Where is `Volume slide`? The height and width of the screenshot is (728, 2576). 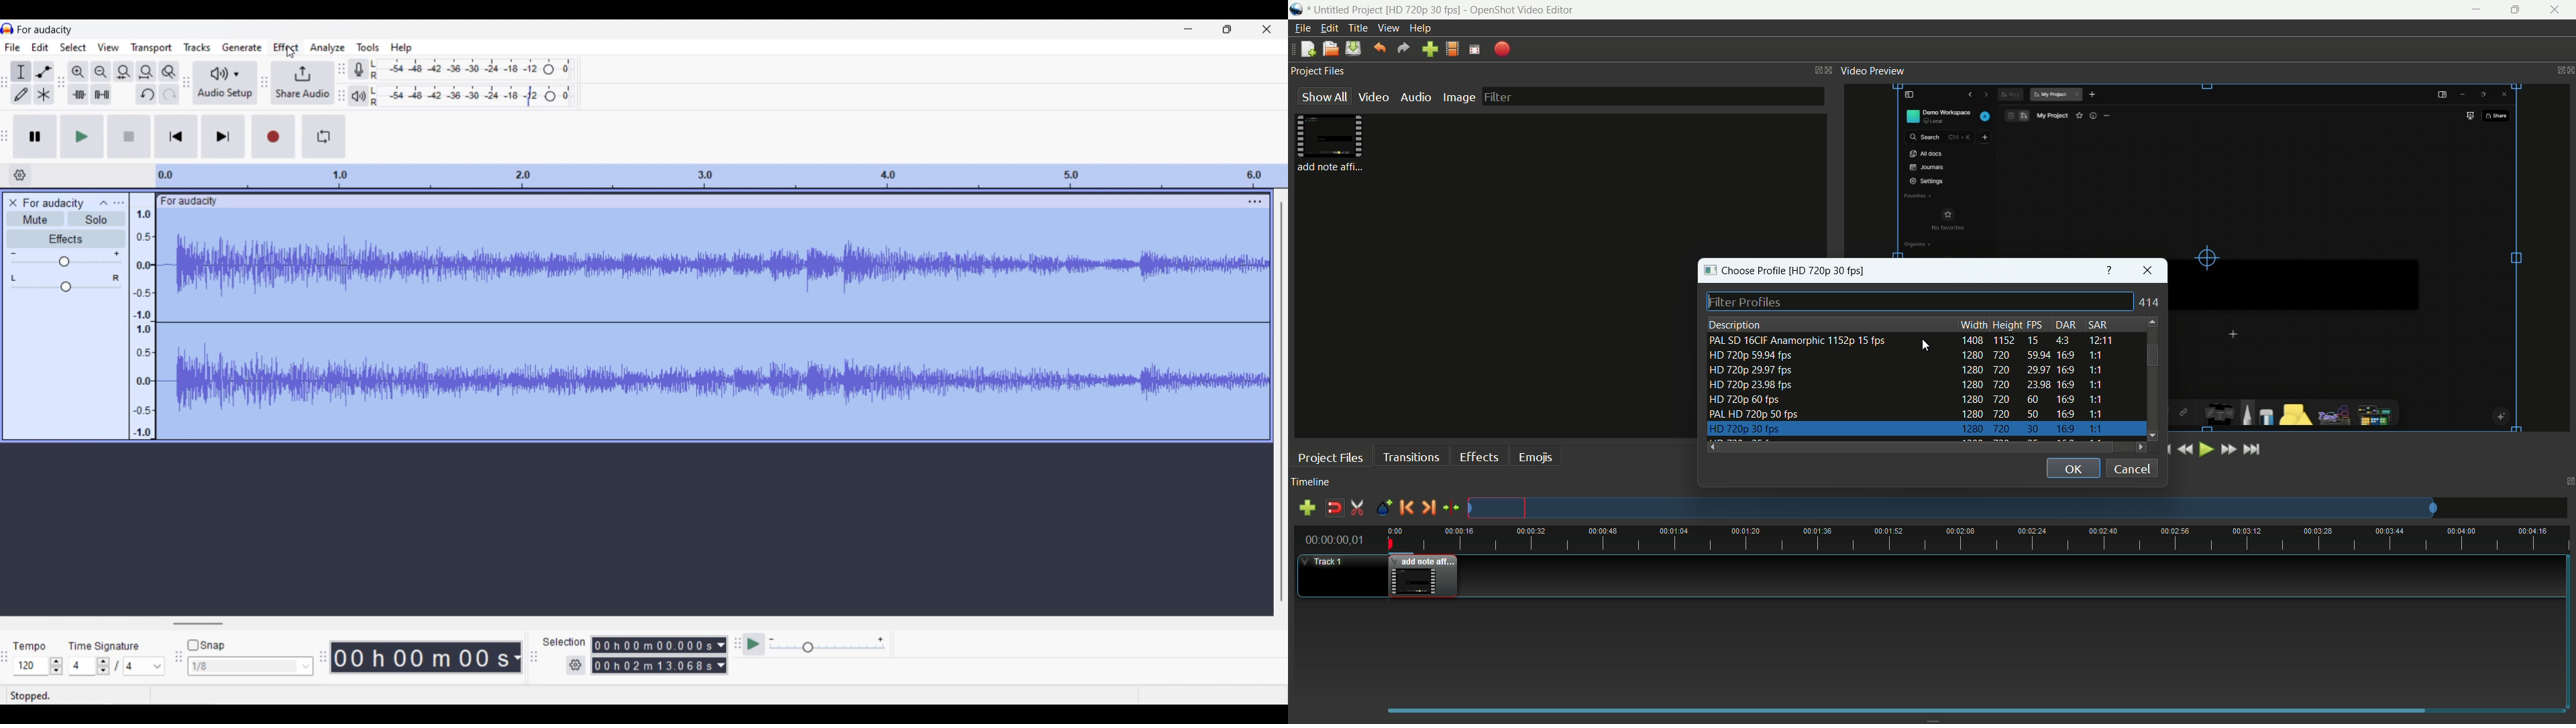
Volume slide is located at coordinates (65, 259).